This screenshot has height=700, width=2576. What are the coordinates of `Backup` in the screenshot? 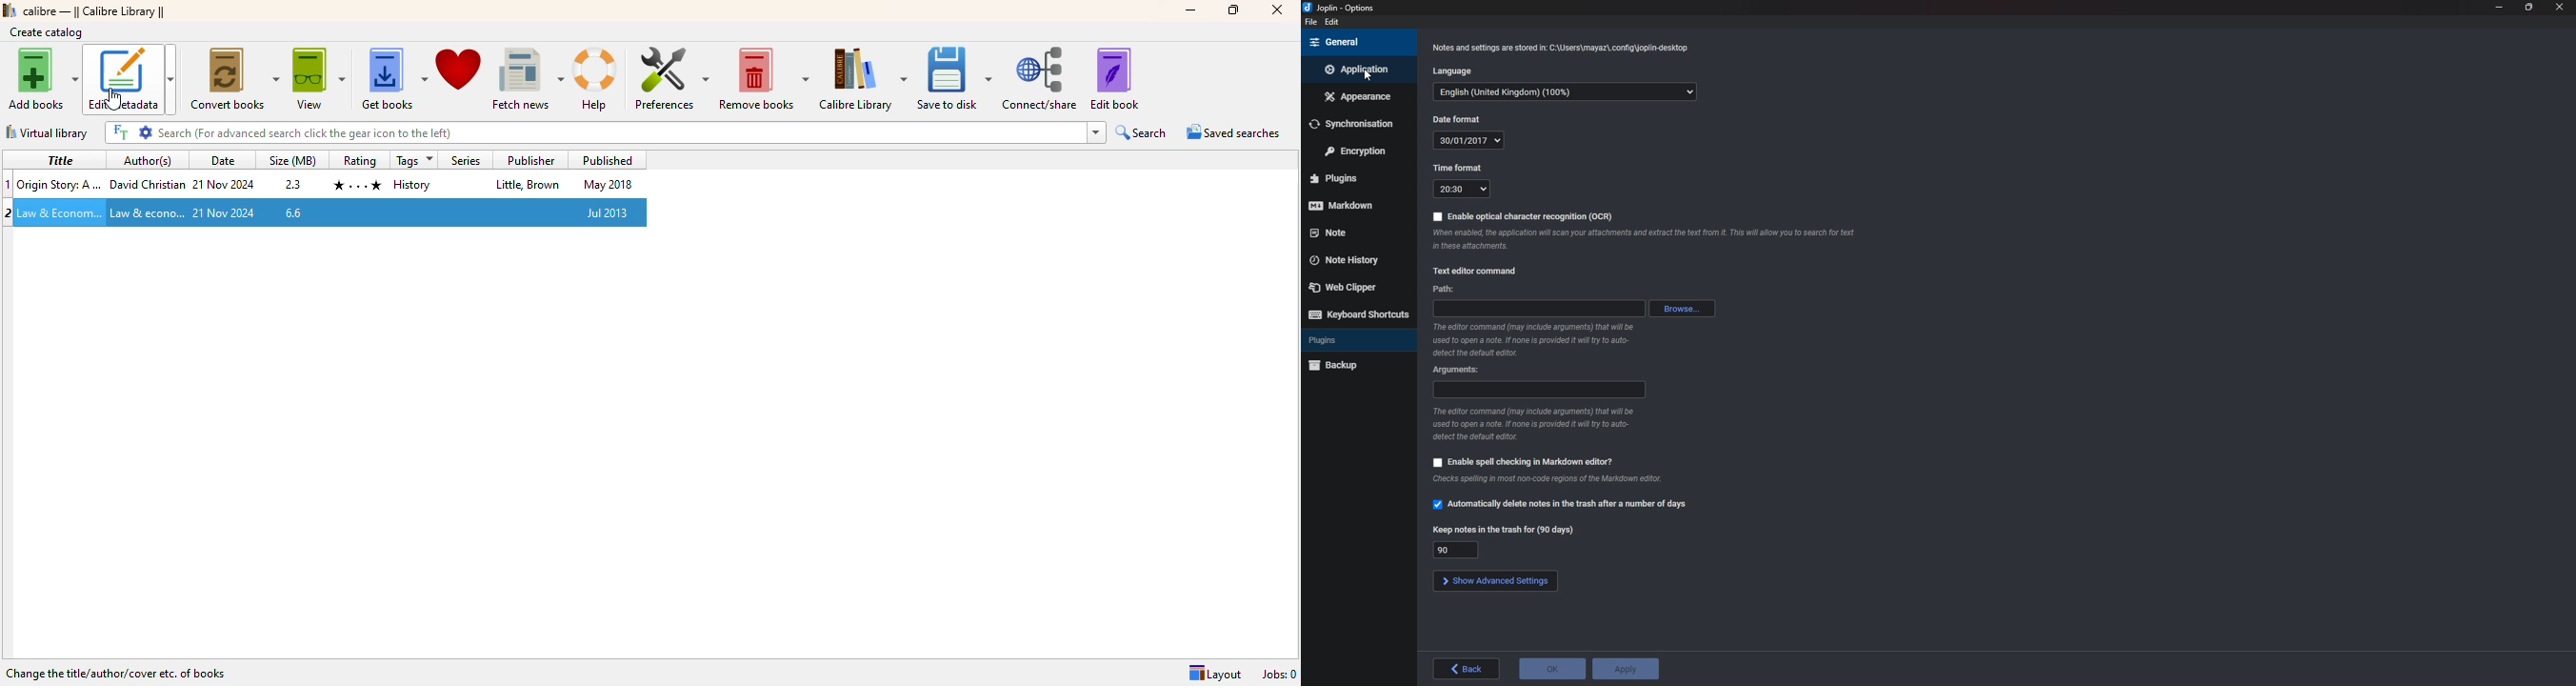 It's located at (1345, 366).